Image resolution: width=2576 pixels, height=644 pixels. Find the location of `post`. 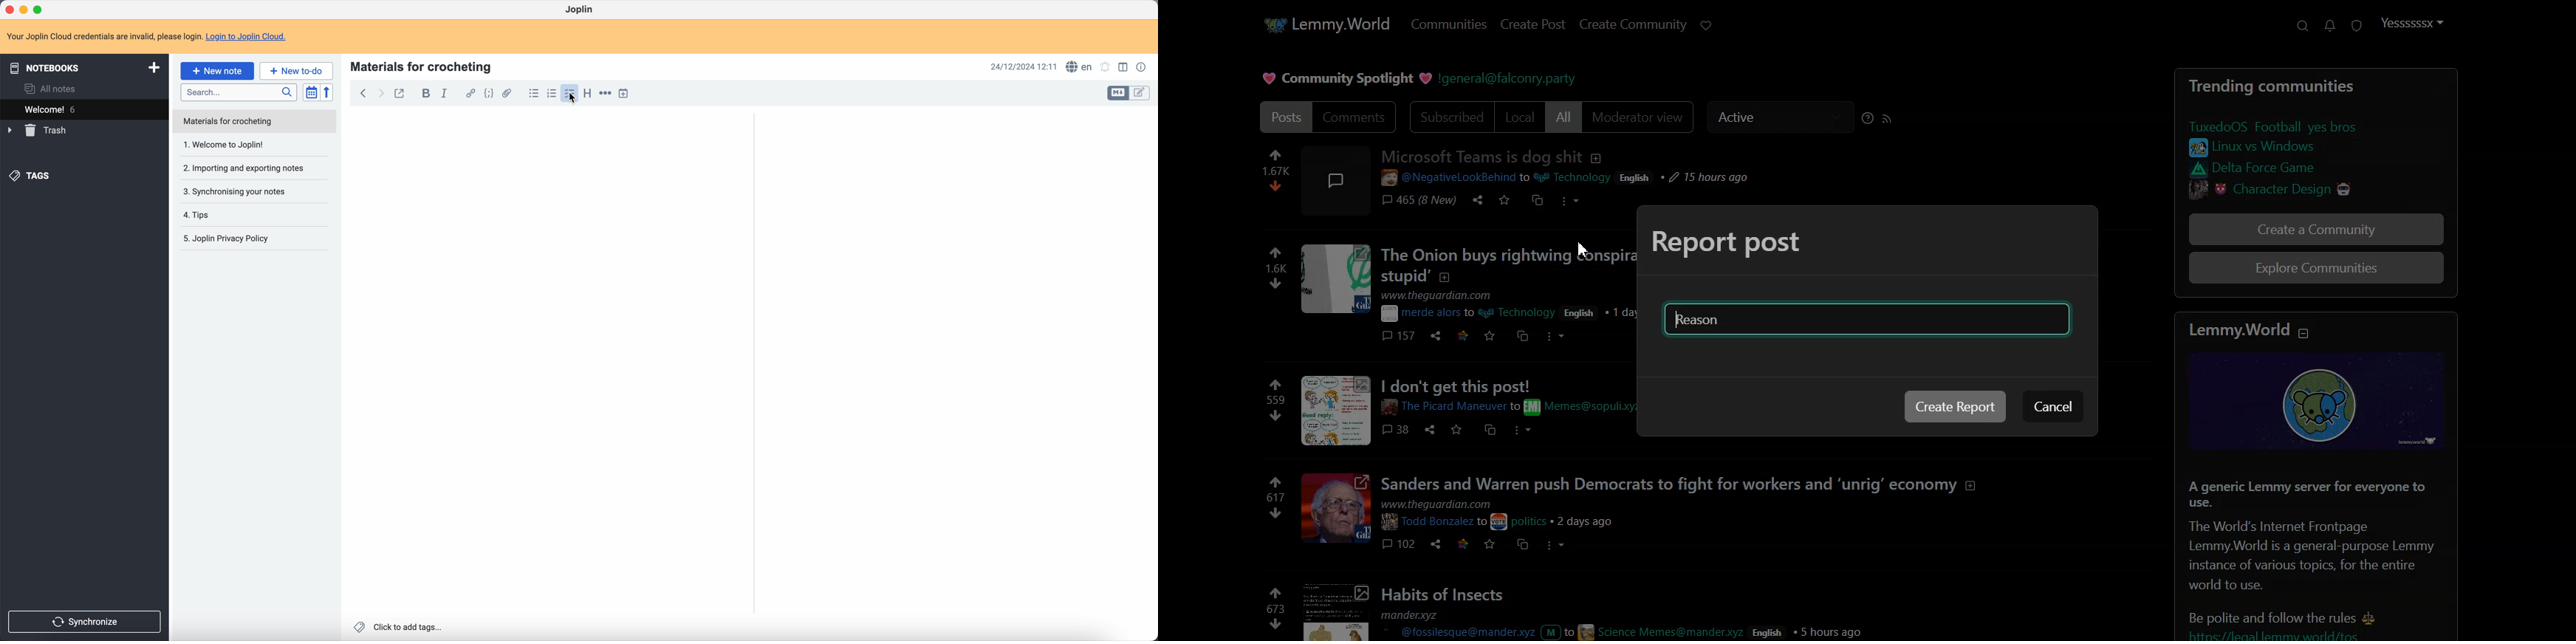

post is located at coordinates (1581, 168).